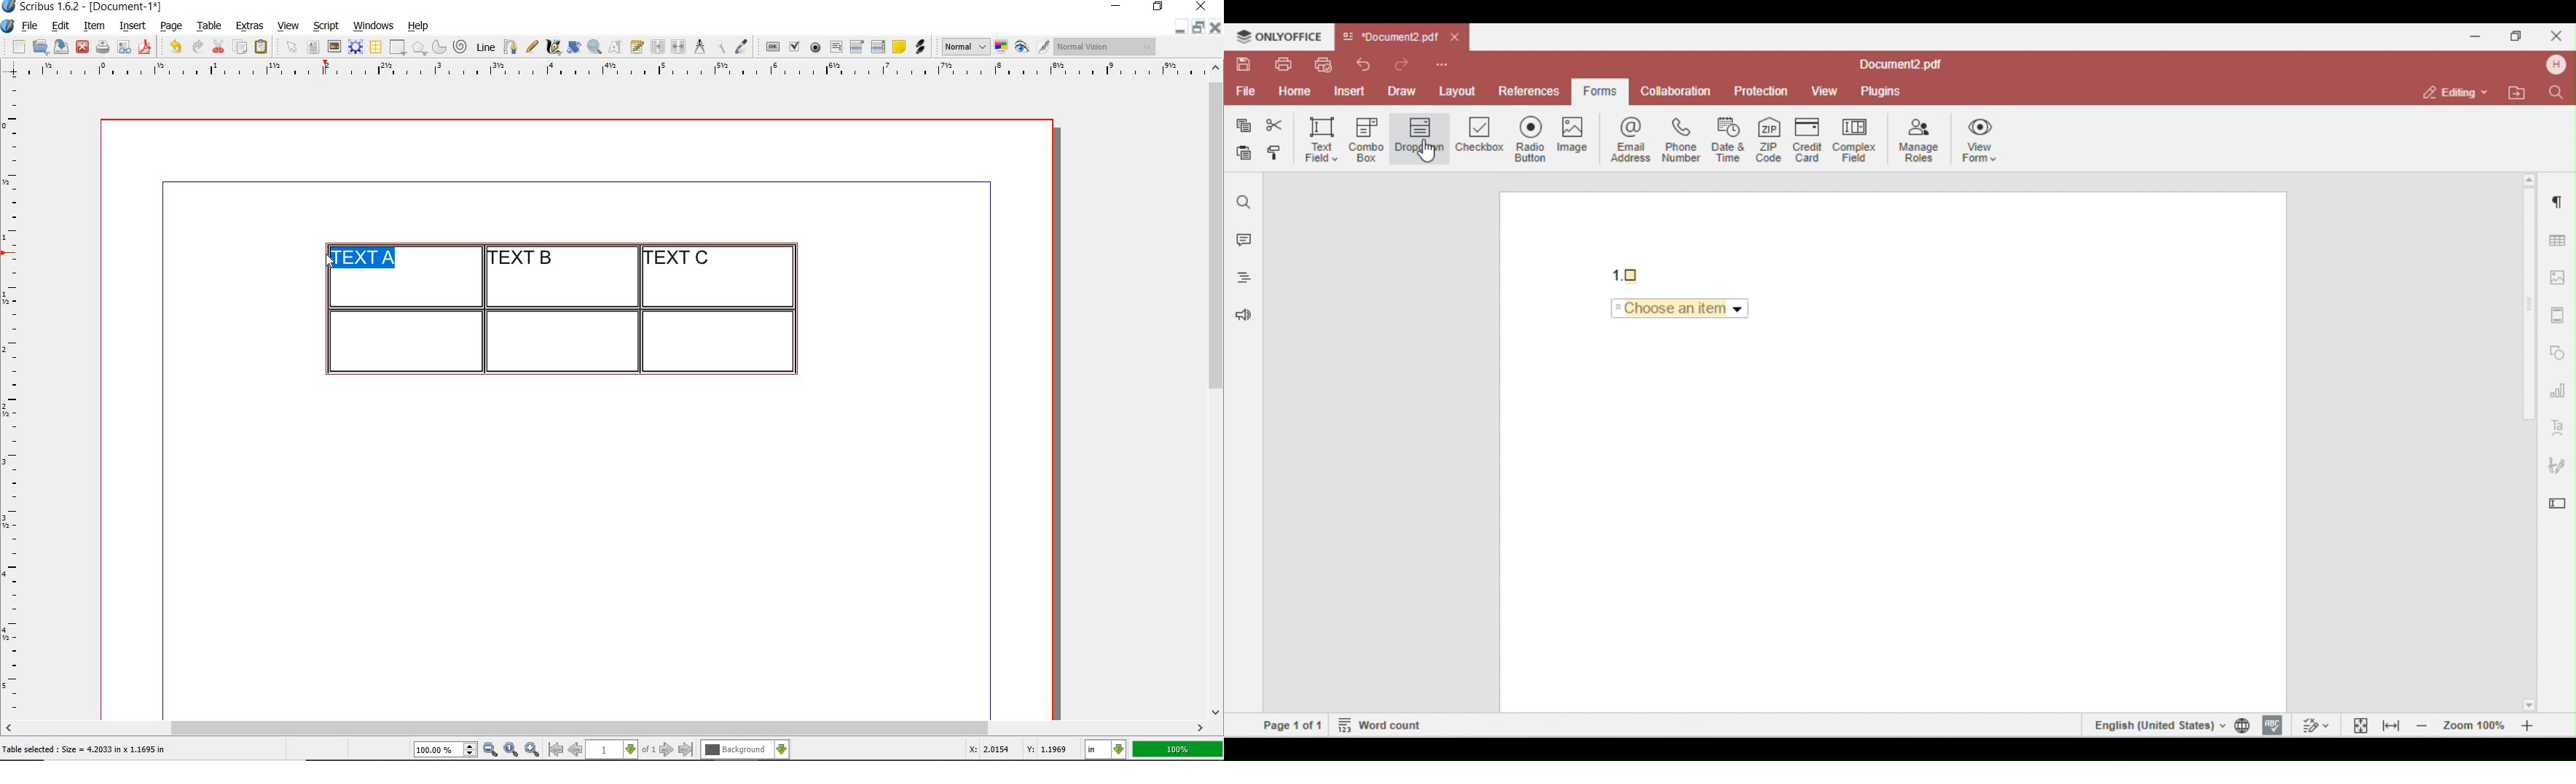  Describe the element at coordinates (374, 26) in the screenshot. I see `windows` at that location.